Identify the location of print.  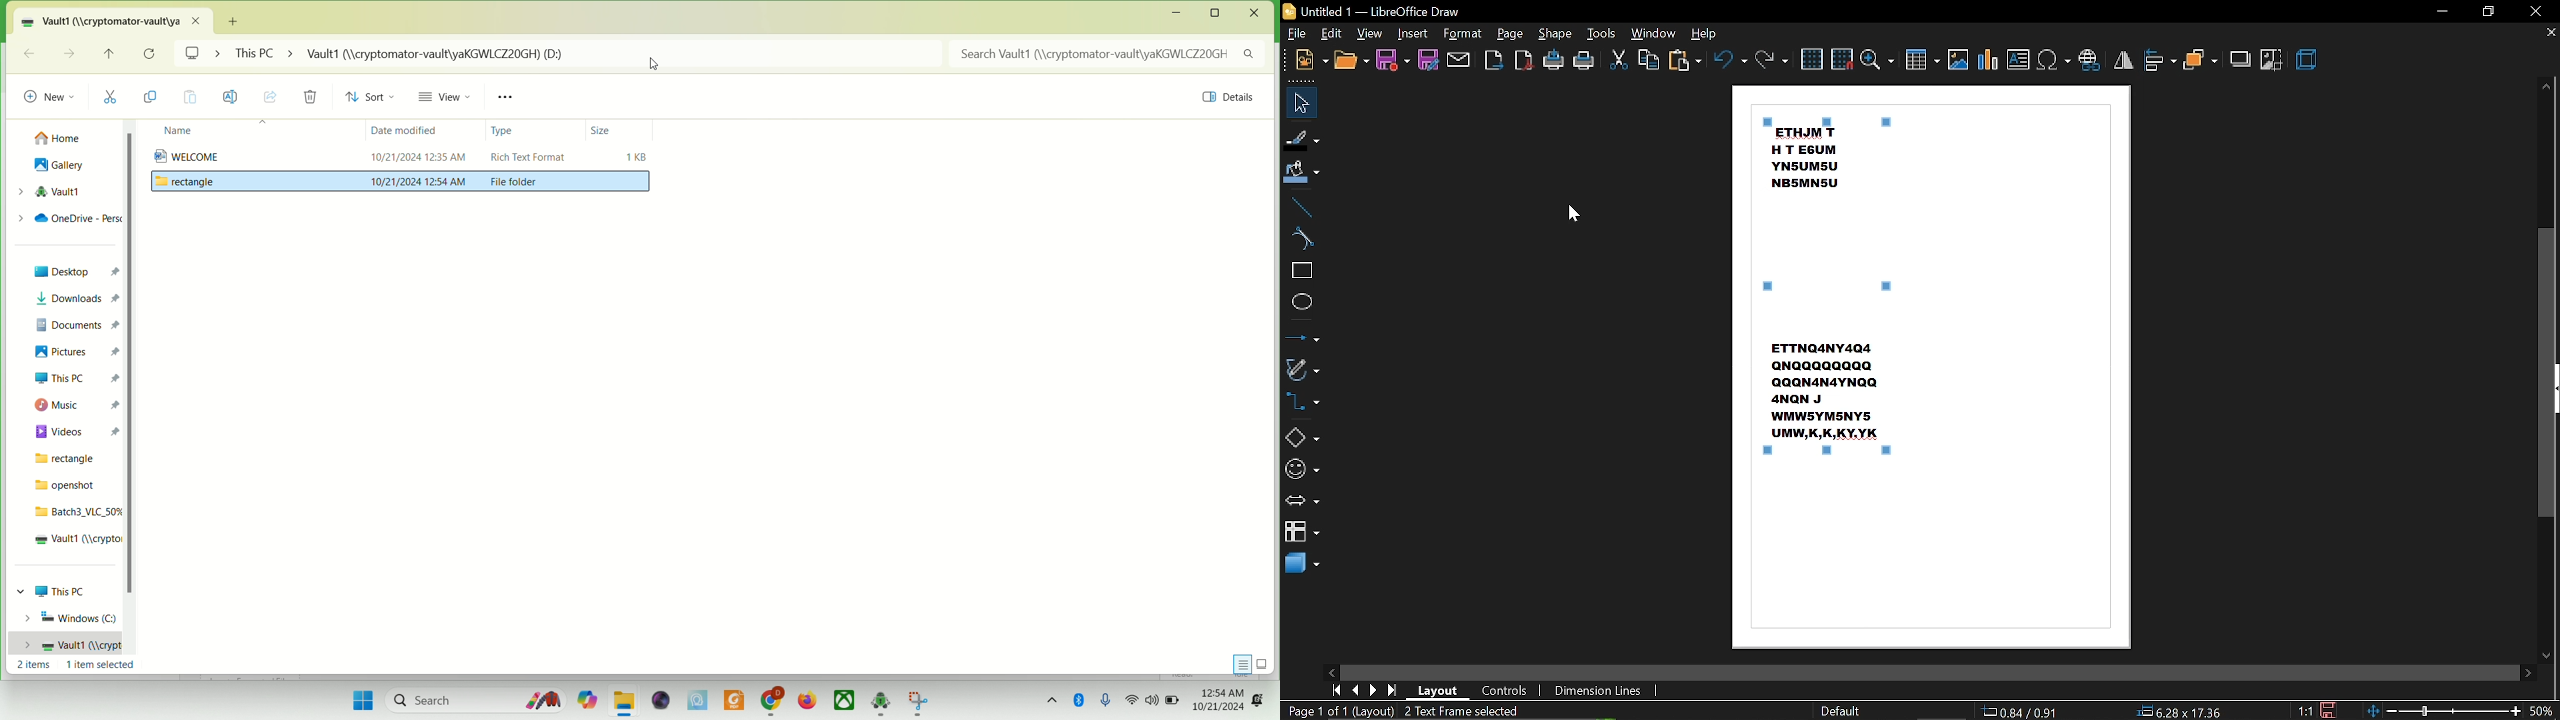
(1585, 61).